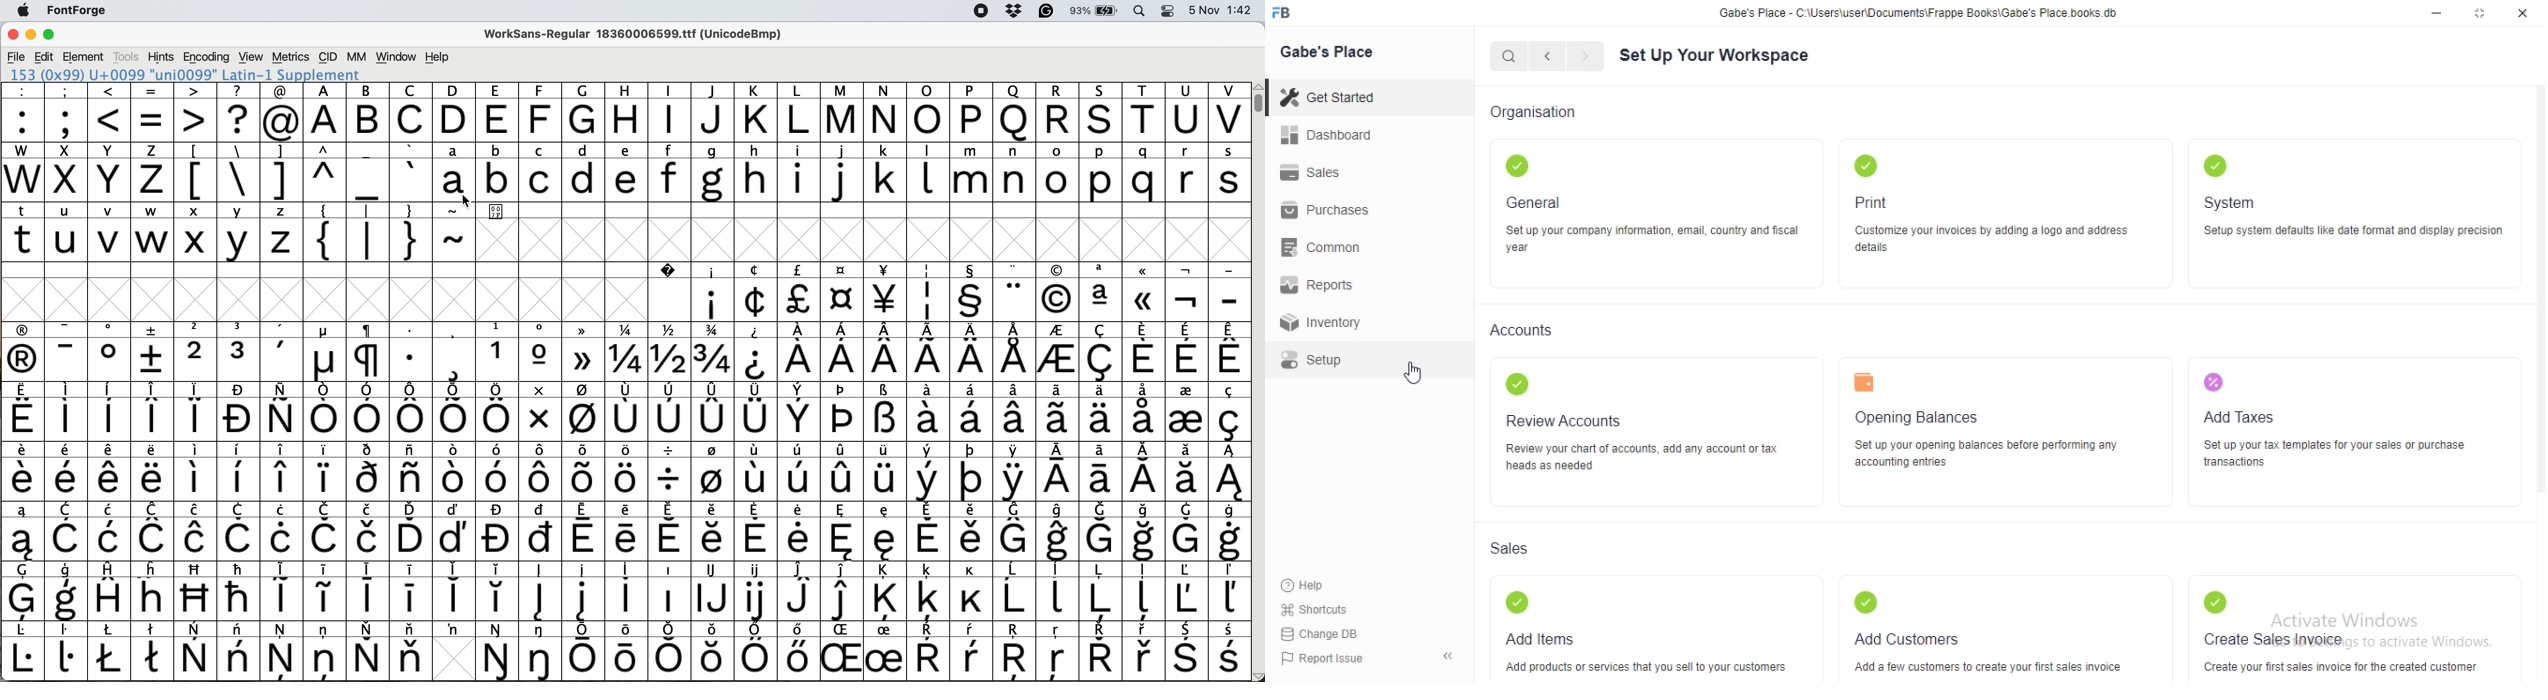  What do you see at coordinates (238, 172) in the screenshot?
I see `\` at bounding box center [238, 172].